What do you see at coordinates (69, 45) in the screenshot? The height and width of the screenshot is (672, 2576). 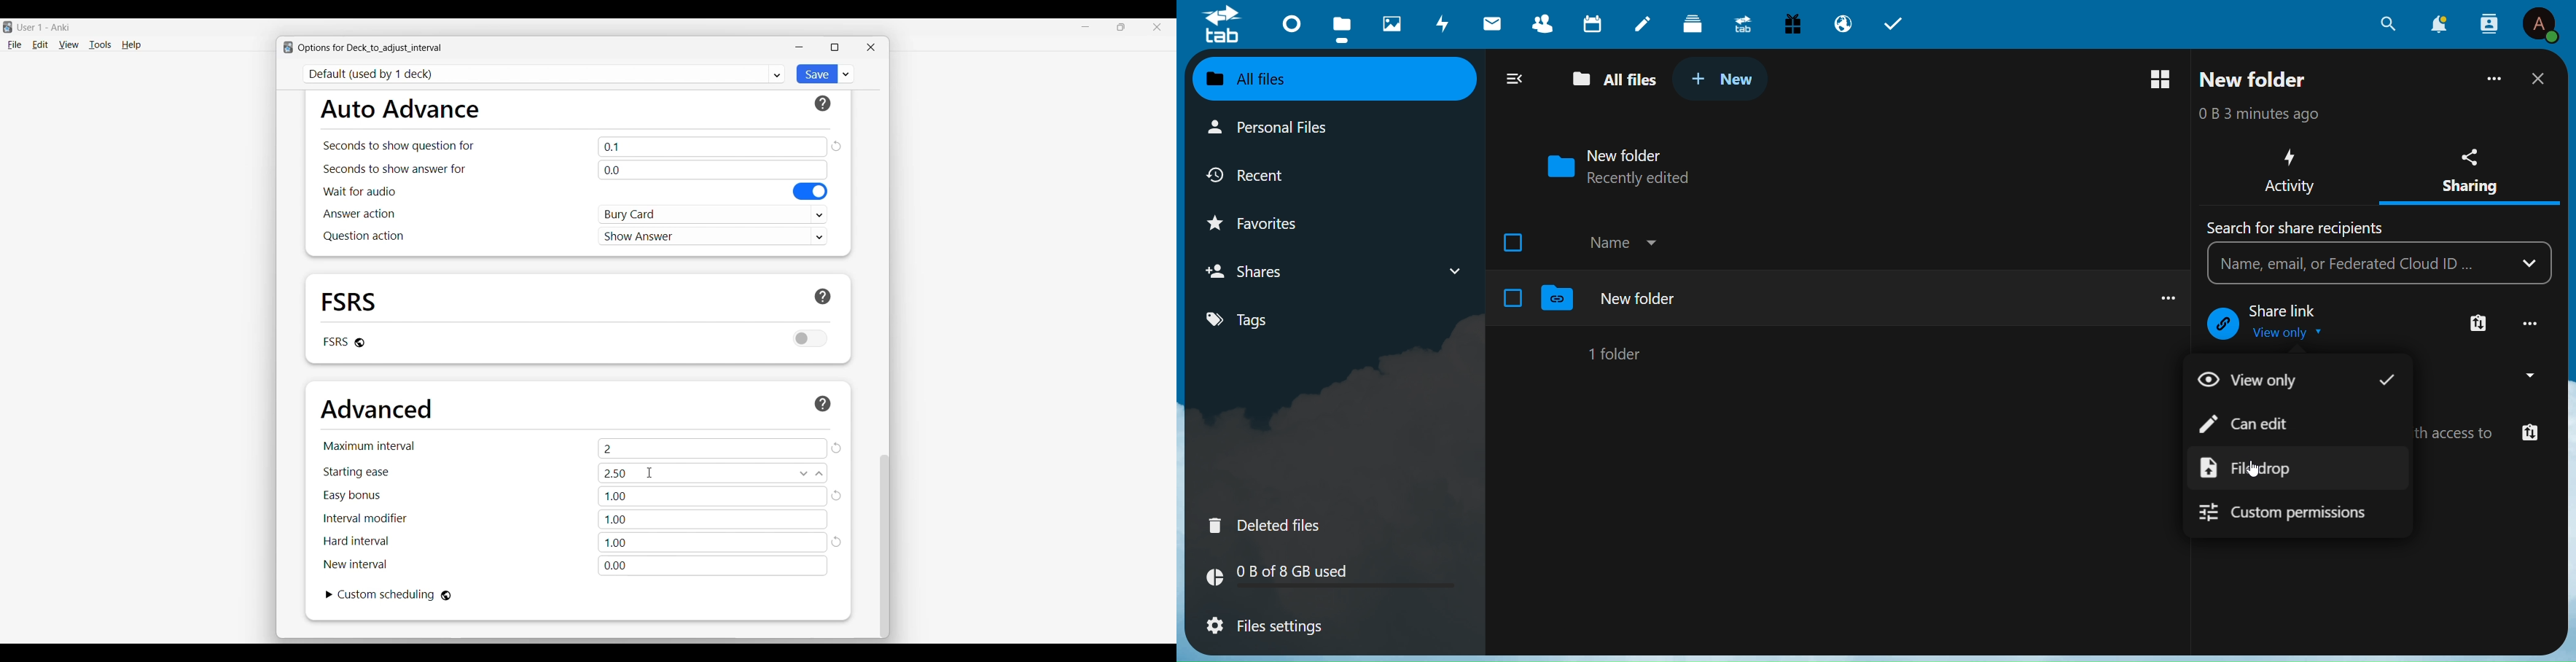 I see `View menu` at bounding box center [69, 45].